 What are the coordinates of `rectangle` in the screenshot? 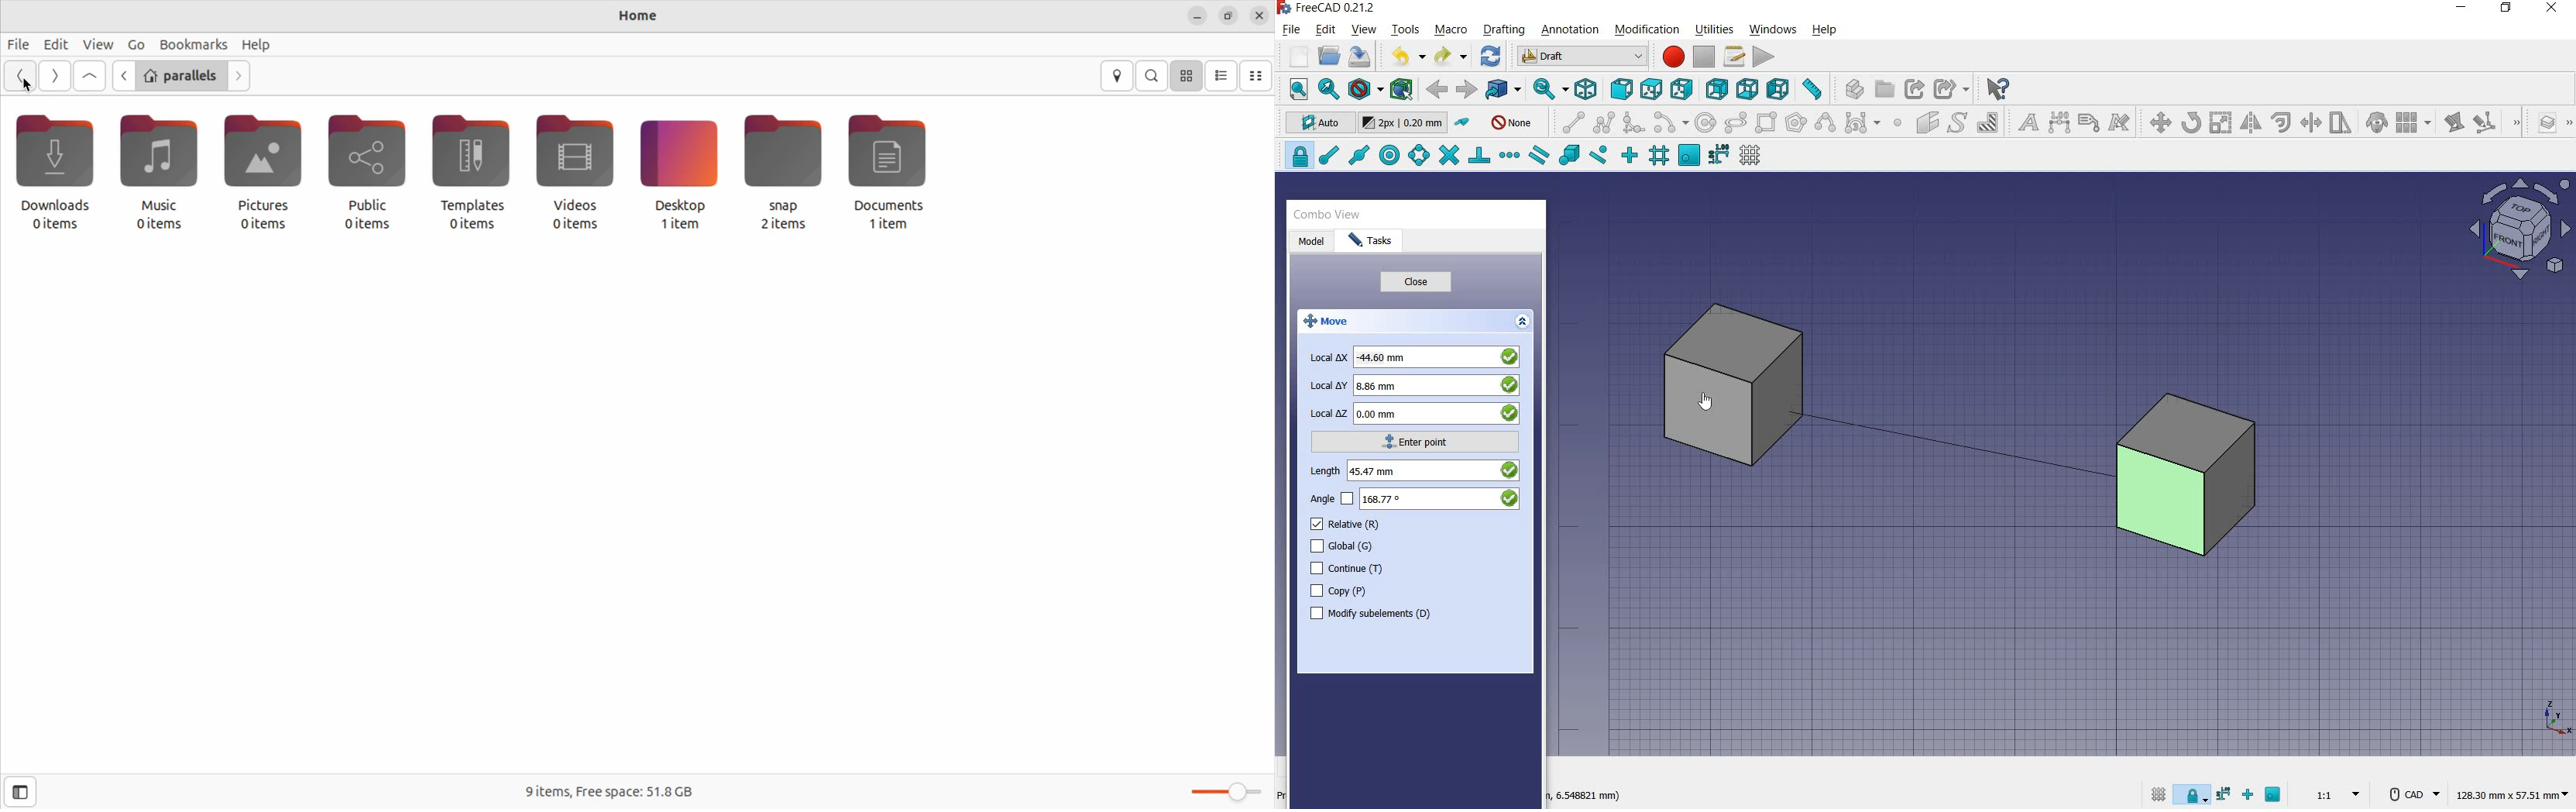 It's located at (1768, 122).